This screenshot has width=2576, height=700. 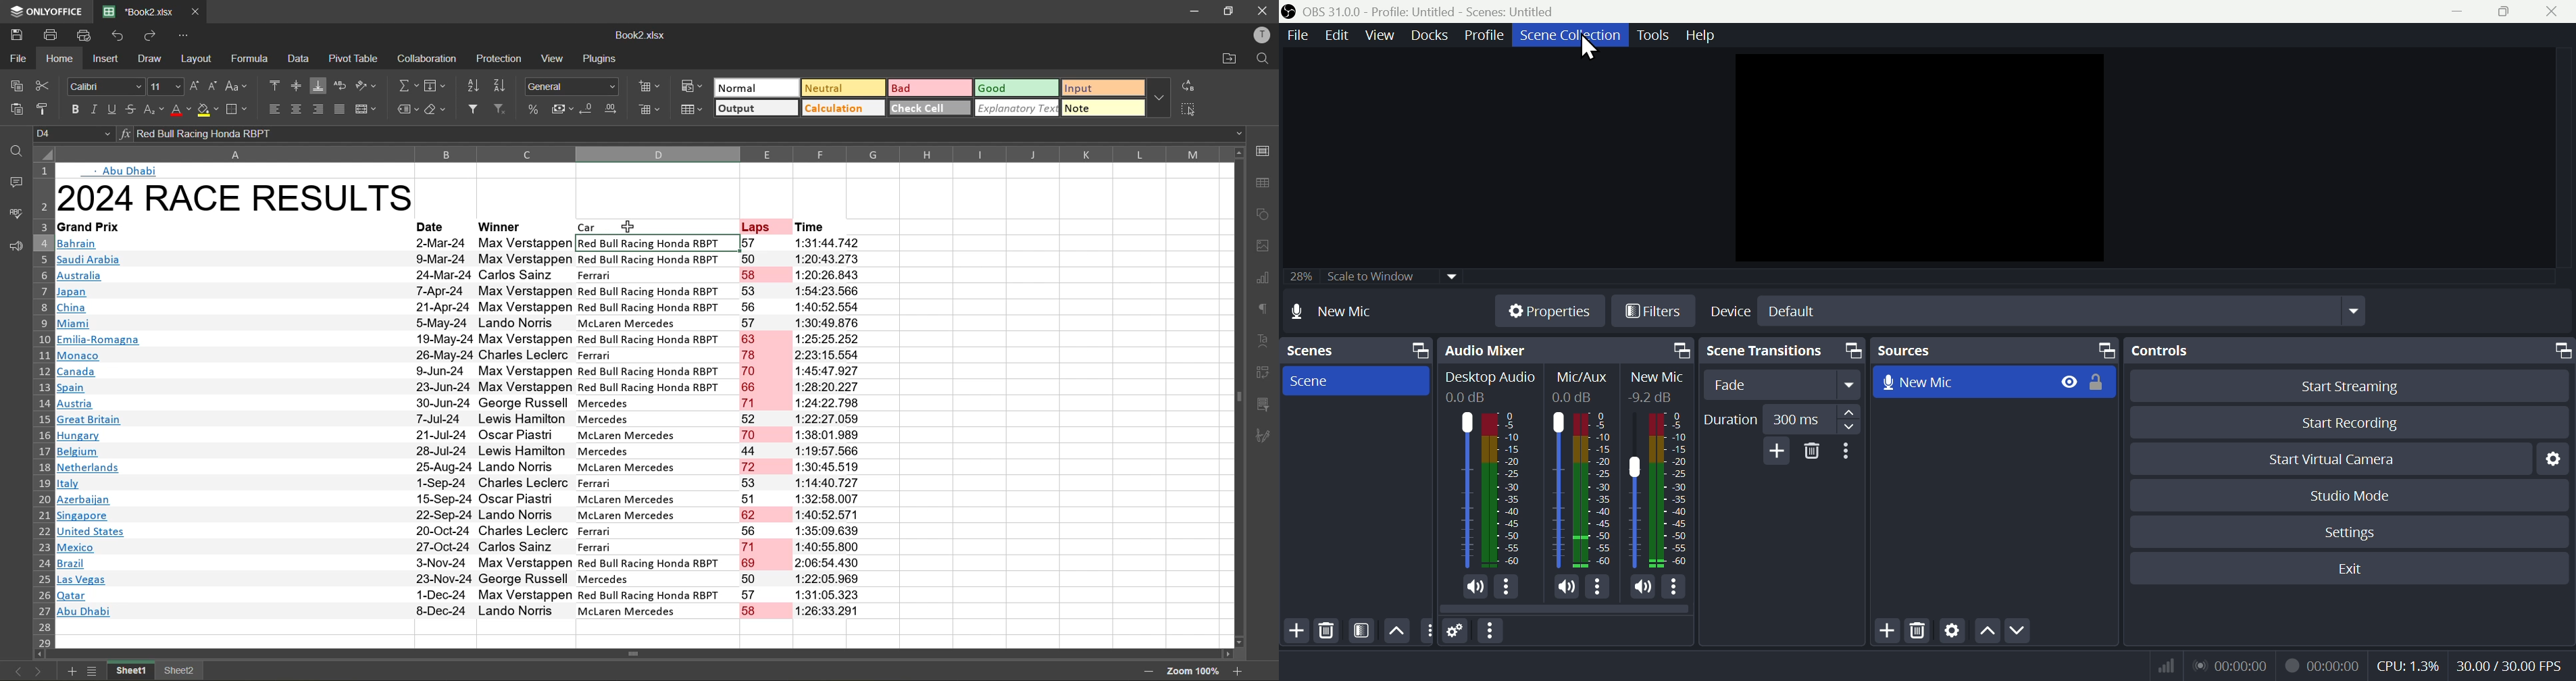 What do you see at coordinates (2231, 665) in the screenshot?
I see `Live Status` at bounding box center [2231, 665].